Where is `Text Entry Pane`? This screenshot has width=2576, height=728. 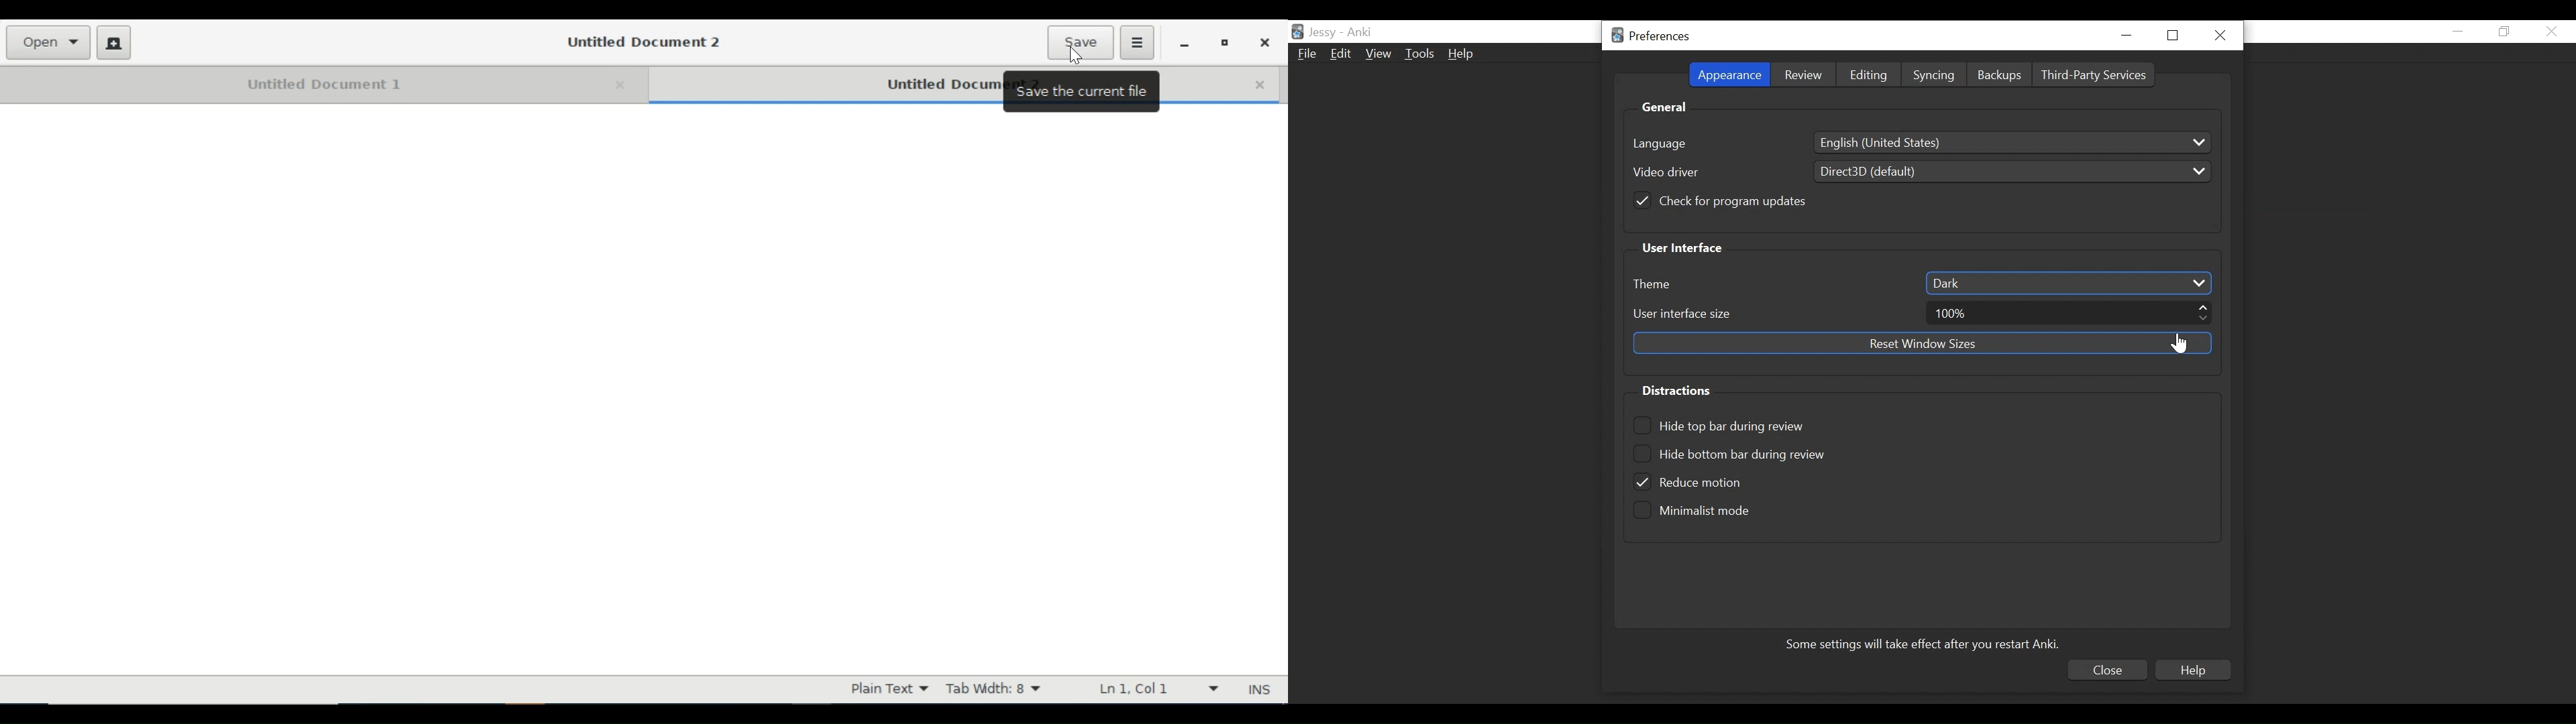
Text Entry Pane is located at coordinates (643, 393).